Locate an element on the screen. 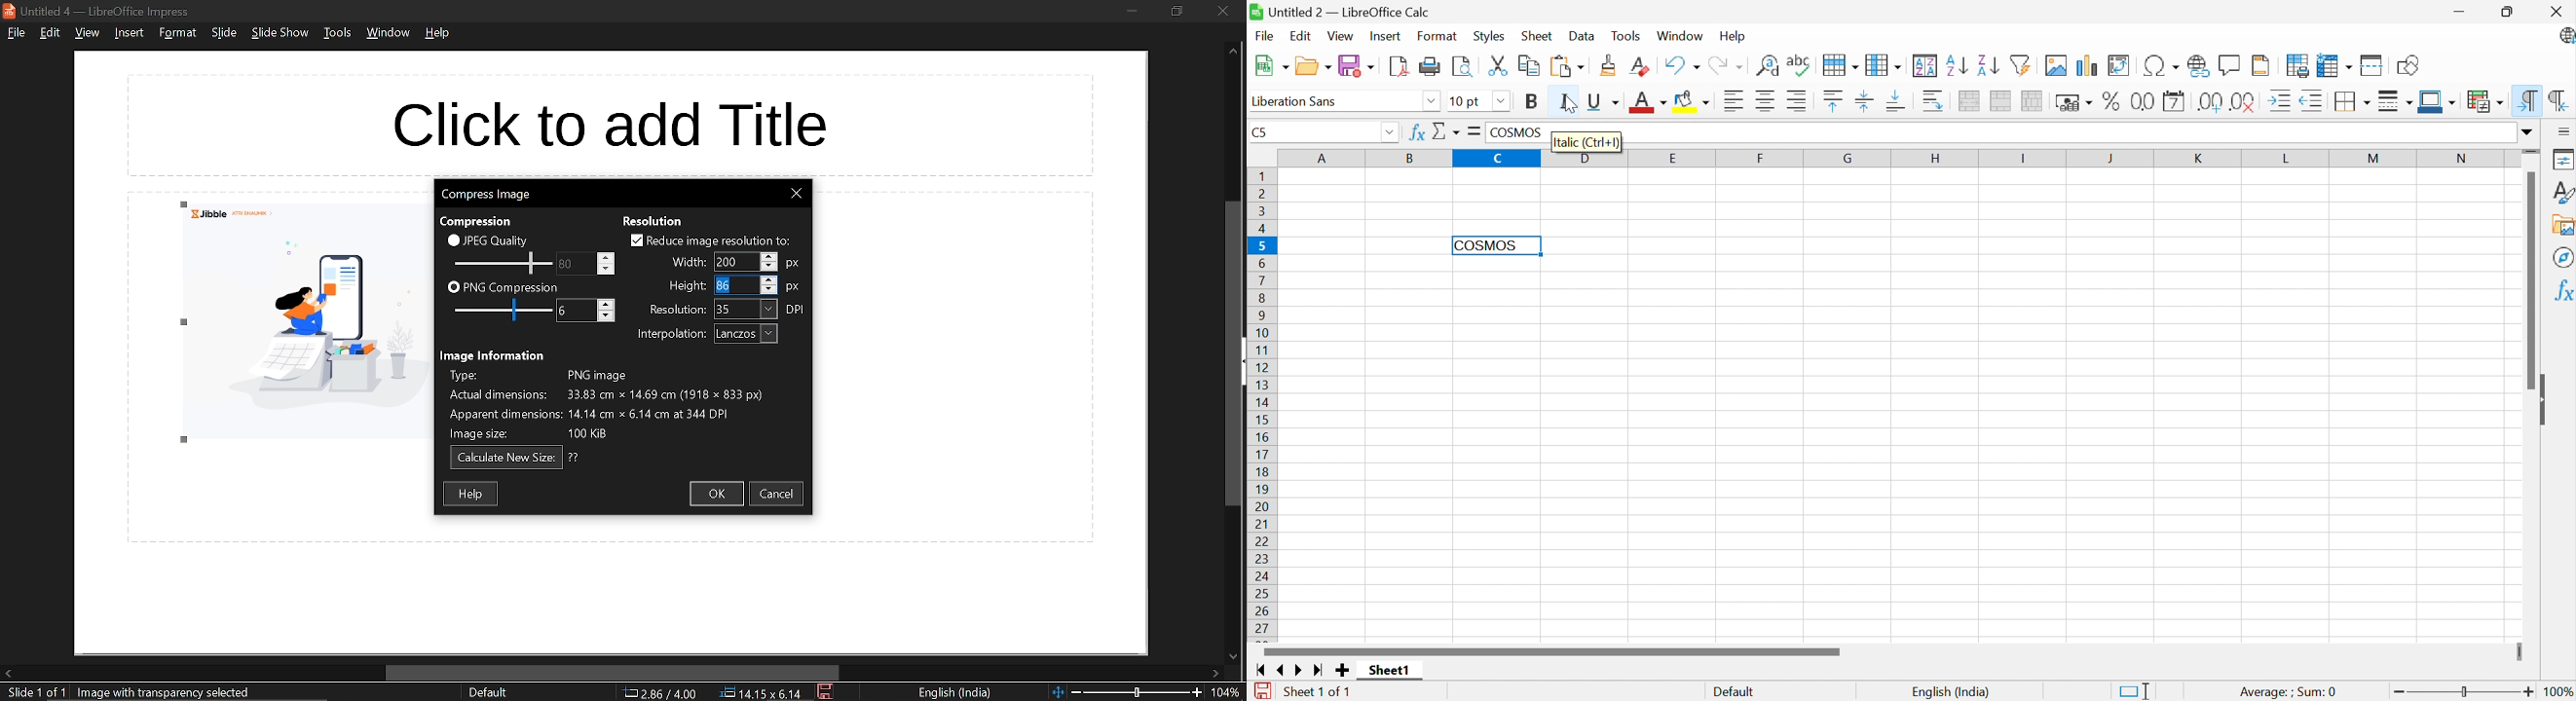 The height and width of the screenshot is (728, 2576). Close is located at coordinates (2556, 11).